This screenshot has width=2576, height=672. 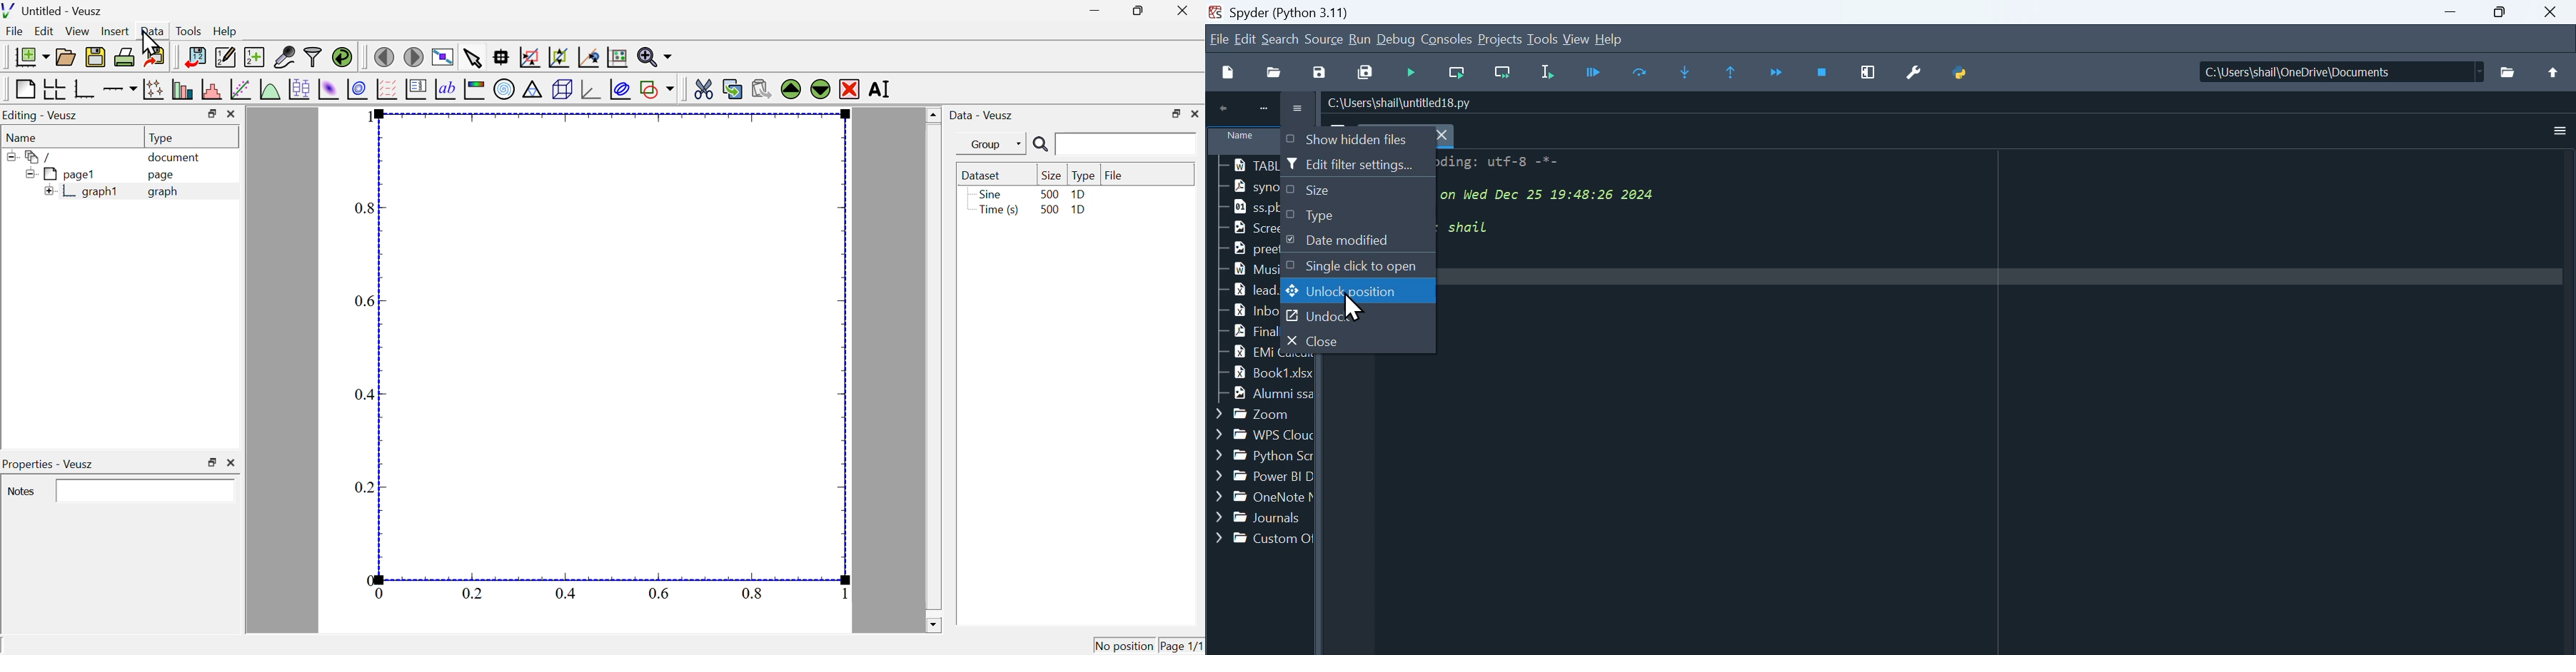 What do you see at coordinates (126, 57) in the screenshot?
I see `print the document` at bounding box center [126, 57].